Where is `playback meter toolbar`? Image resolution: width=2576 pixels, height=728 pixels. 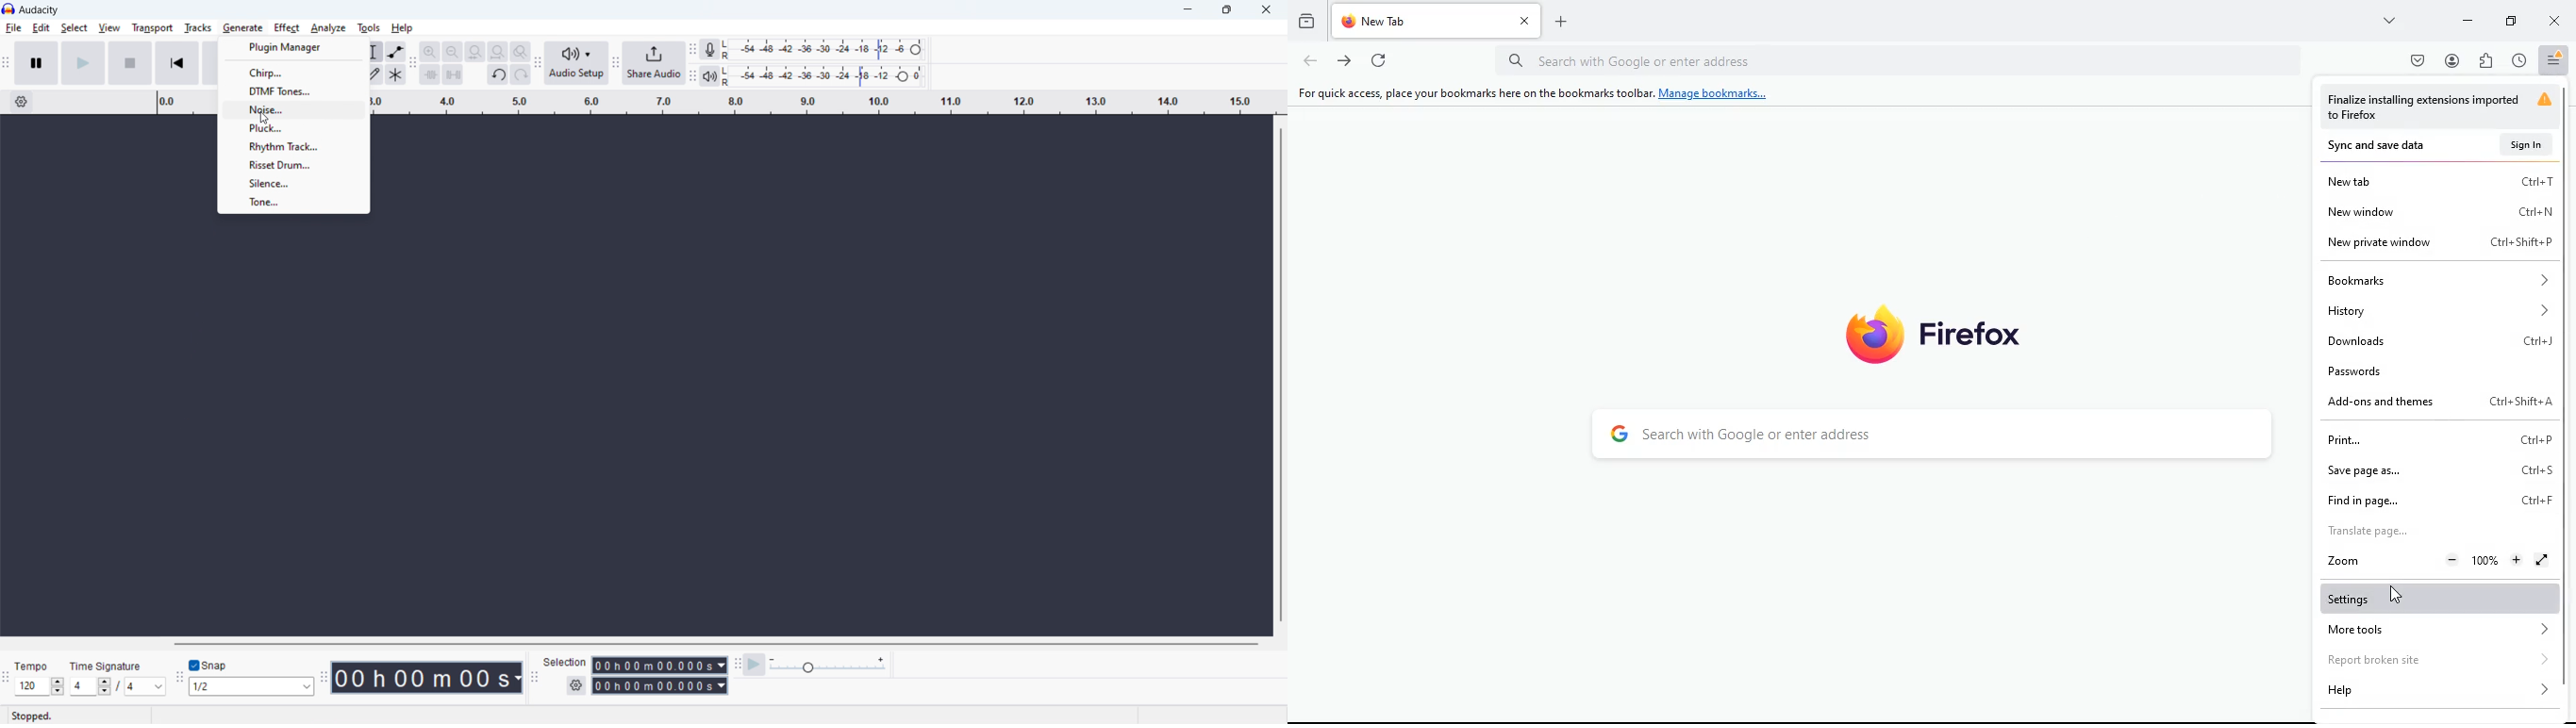
playback meter toolbar is located at coordinates (692, 76).